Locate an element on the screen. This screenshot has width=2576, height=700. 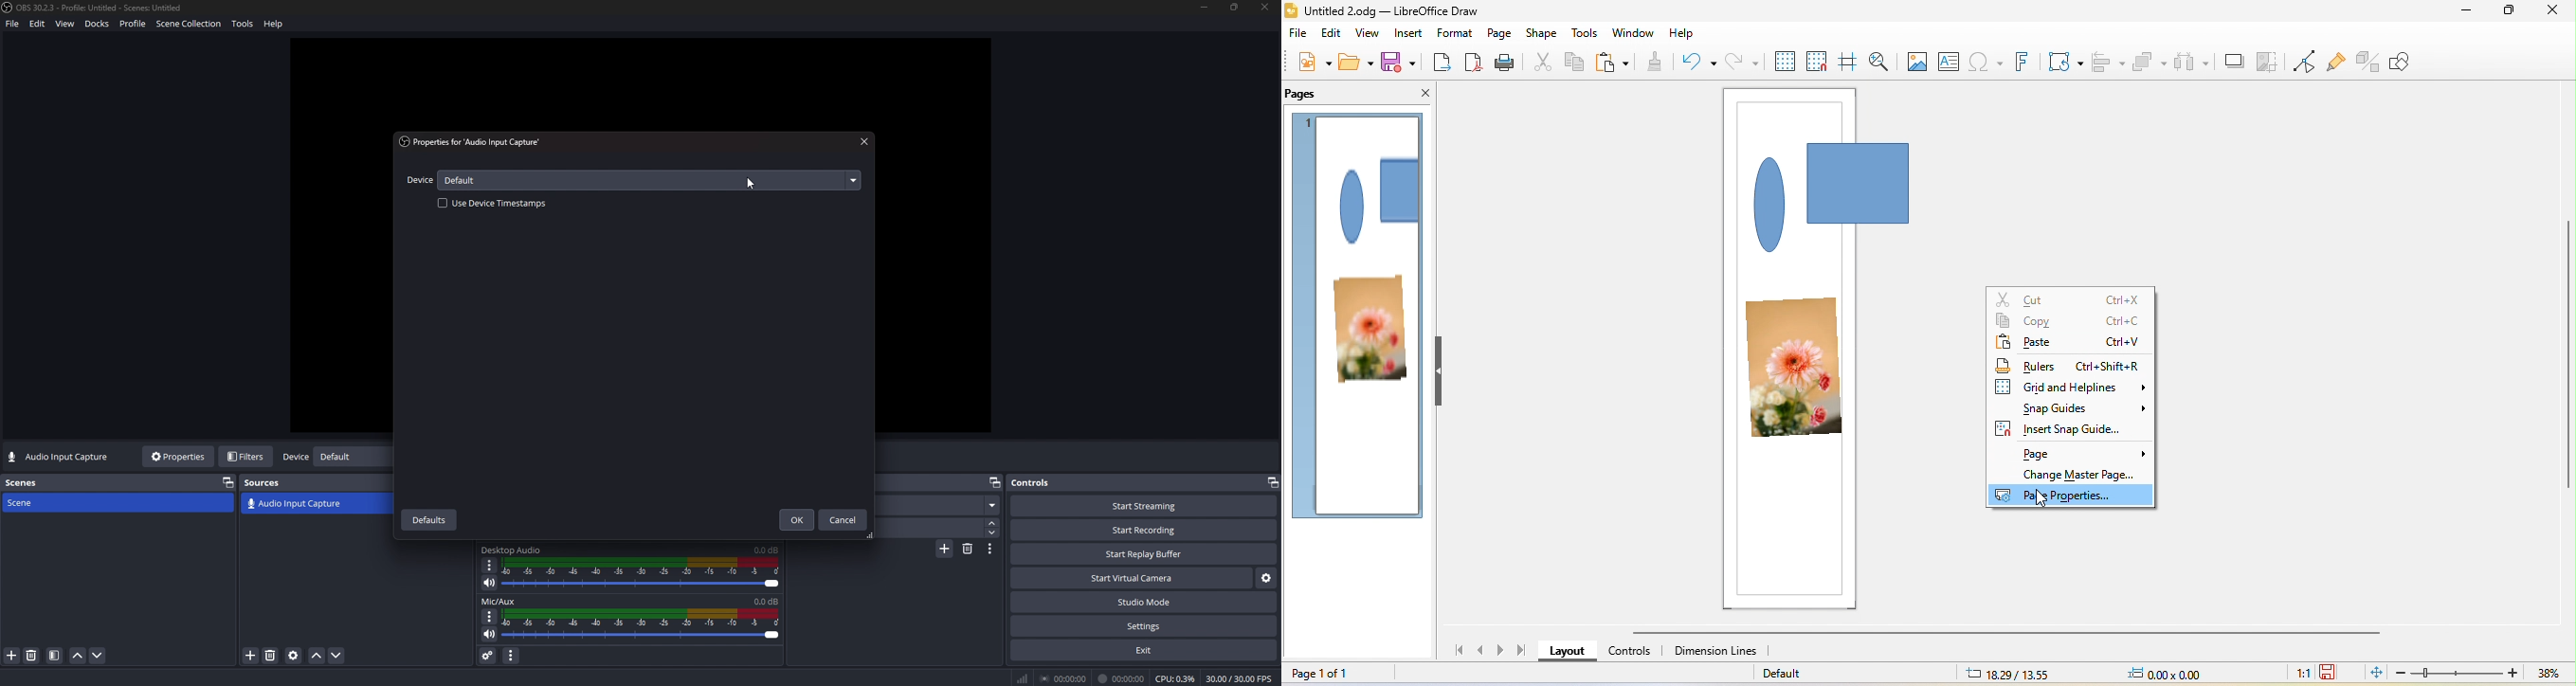
scene Collection is located at coordinates (190, 25).